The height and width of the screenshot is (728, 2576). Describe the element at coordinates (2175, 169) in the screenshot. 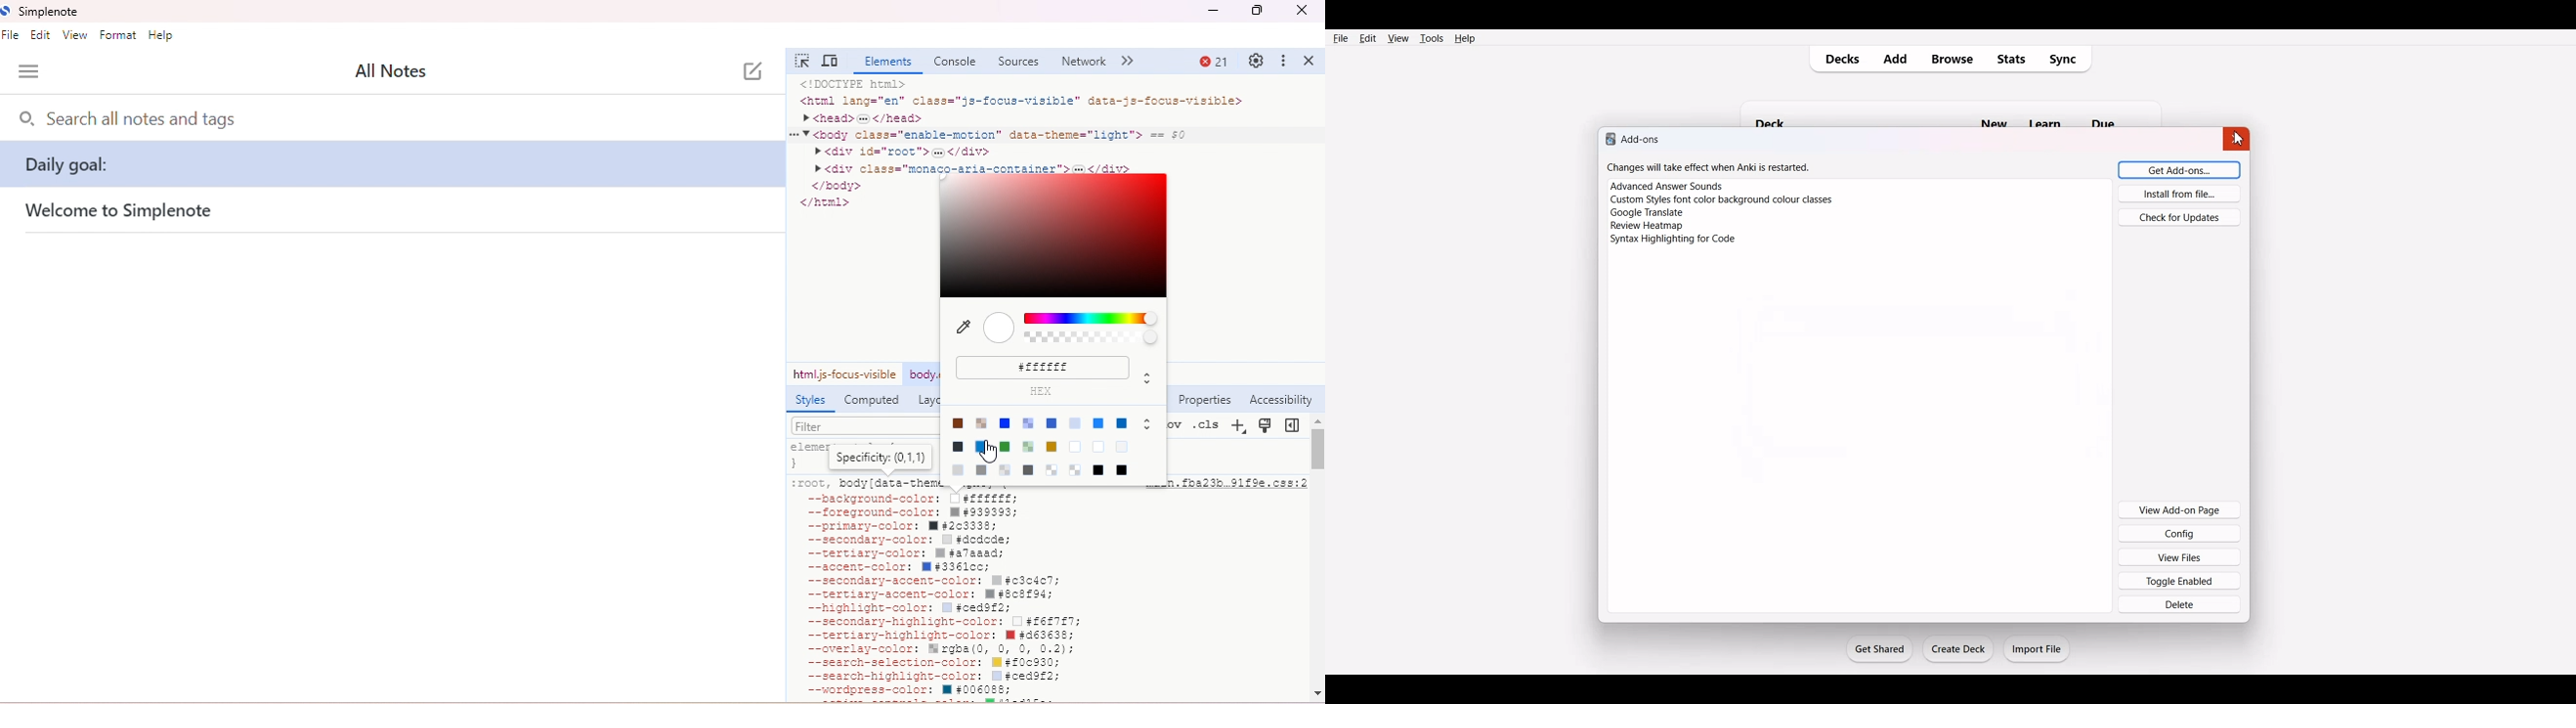

I see `Get Add-ons` at that location.